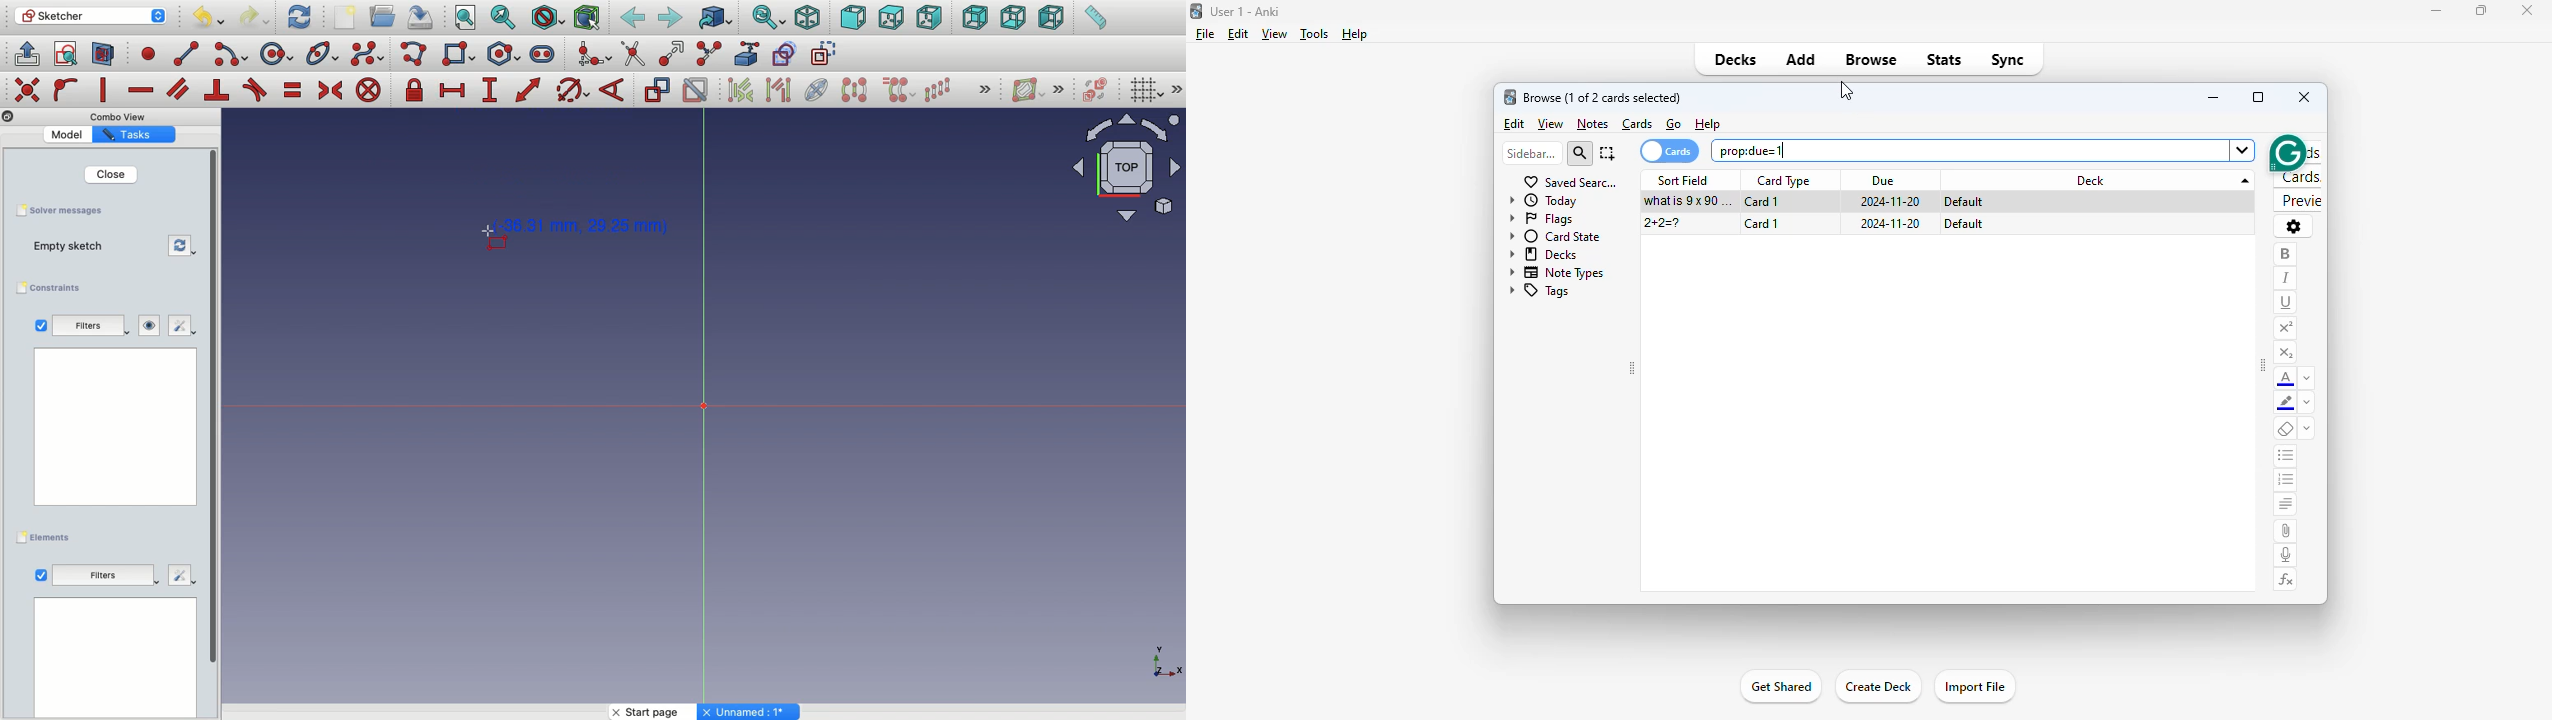 The height and width of the screenshot is (728, 2576). What do you see at coordinates (2526, 9) in the screenshot?
I see `close` at bounding box center [2526, 9].